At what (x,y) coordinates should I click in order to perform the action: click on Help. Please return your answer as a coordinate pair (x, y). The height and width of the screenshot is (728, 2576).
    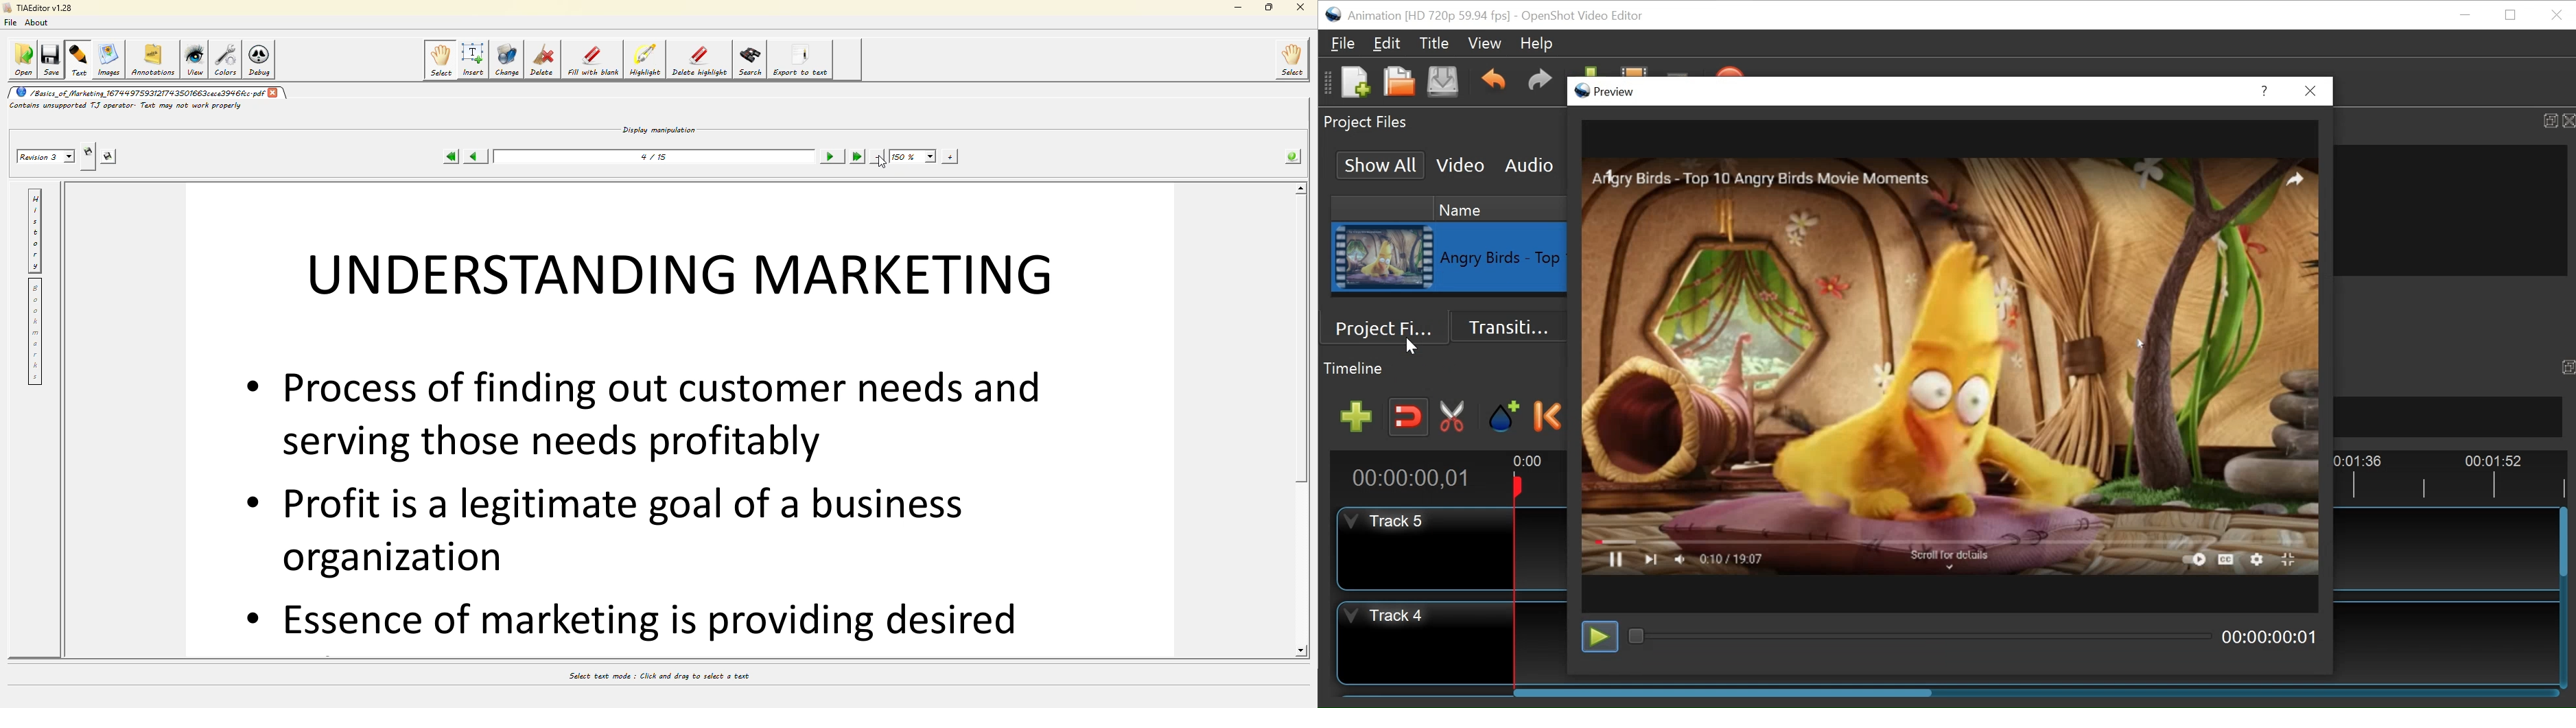
    Looking at the image, I should click on (1533, 45).